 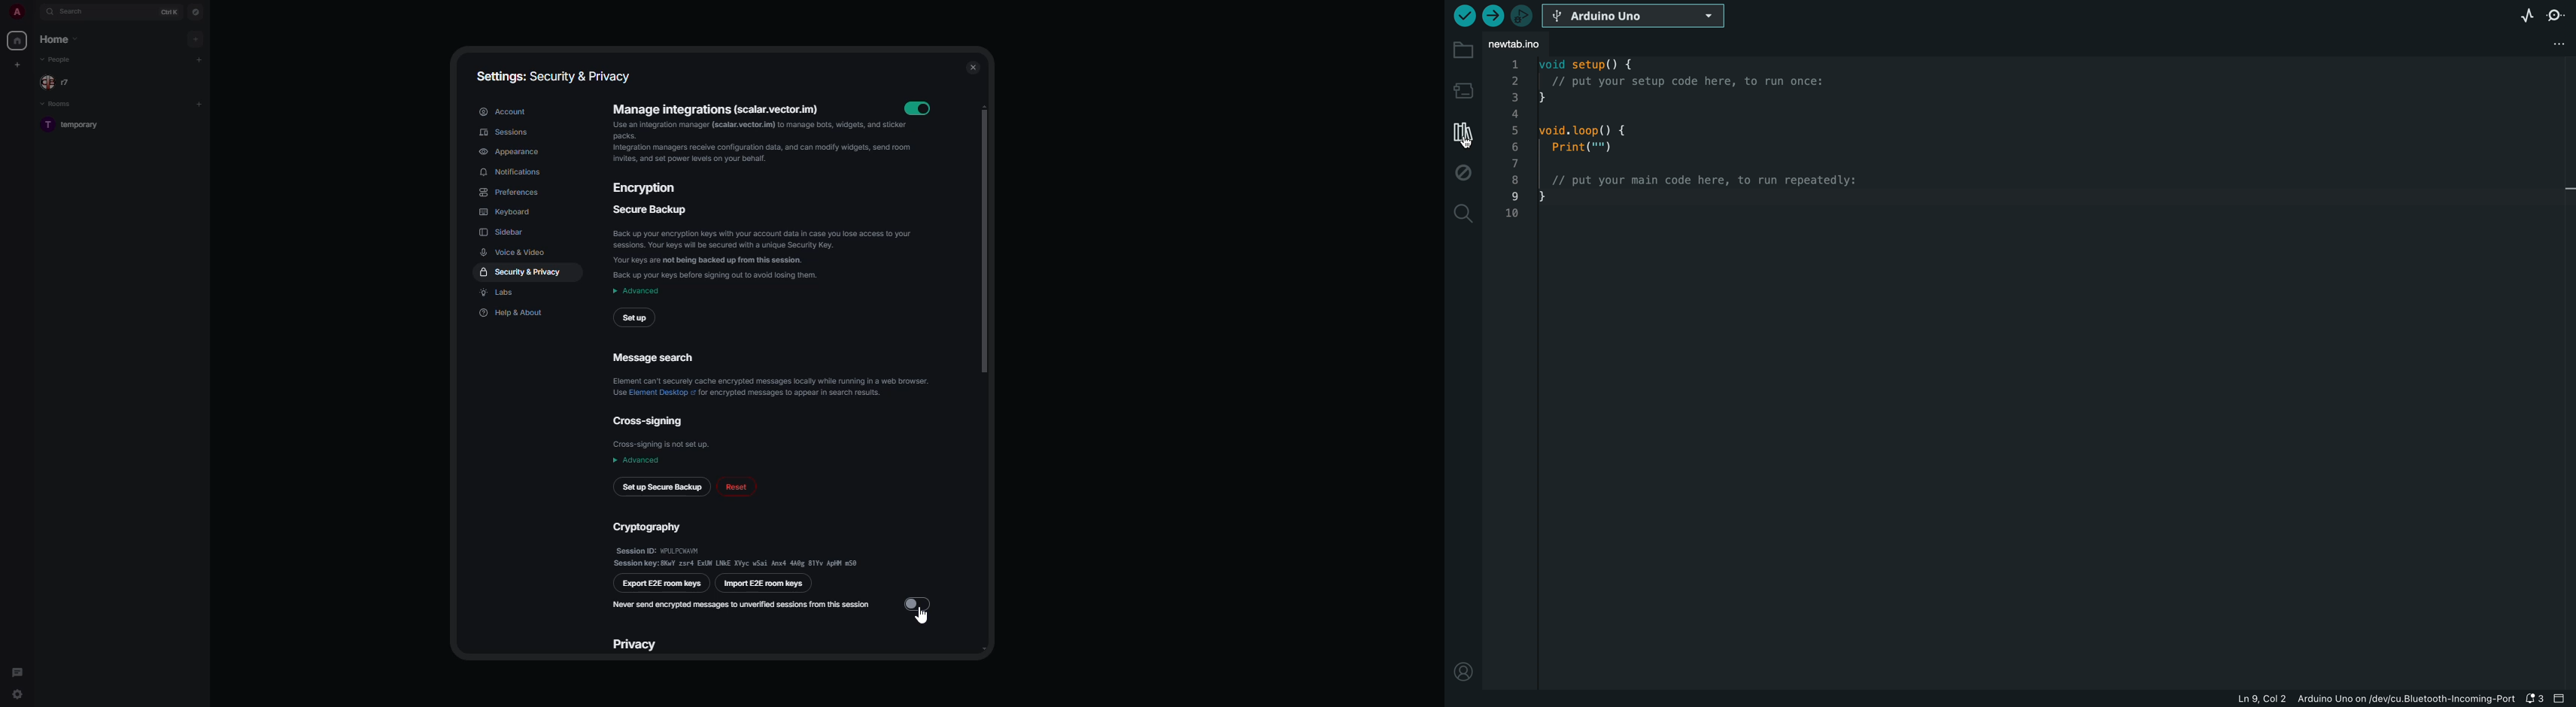 What do you see at coordinates (2558, 15) in the screenshot?
I see `serial monitor` at bounding box center [2558, 15].